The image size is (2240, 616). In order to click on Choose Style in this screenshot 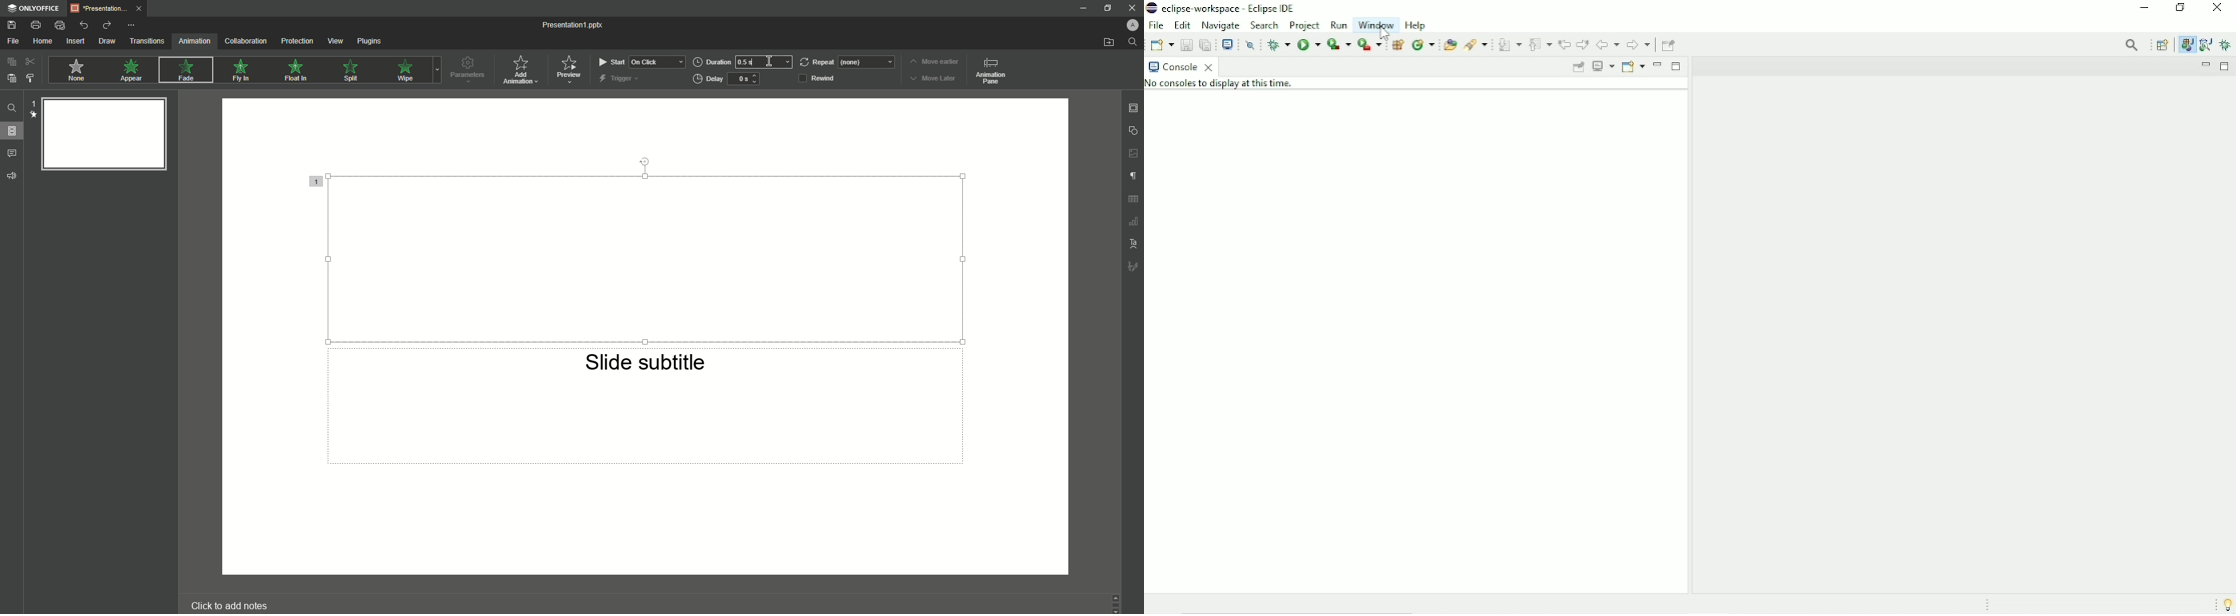, I will do `click(30, 78)`.